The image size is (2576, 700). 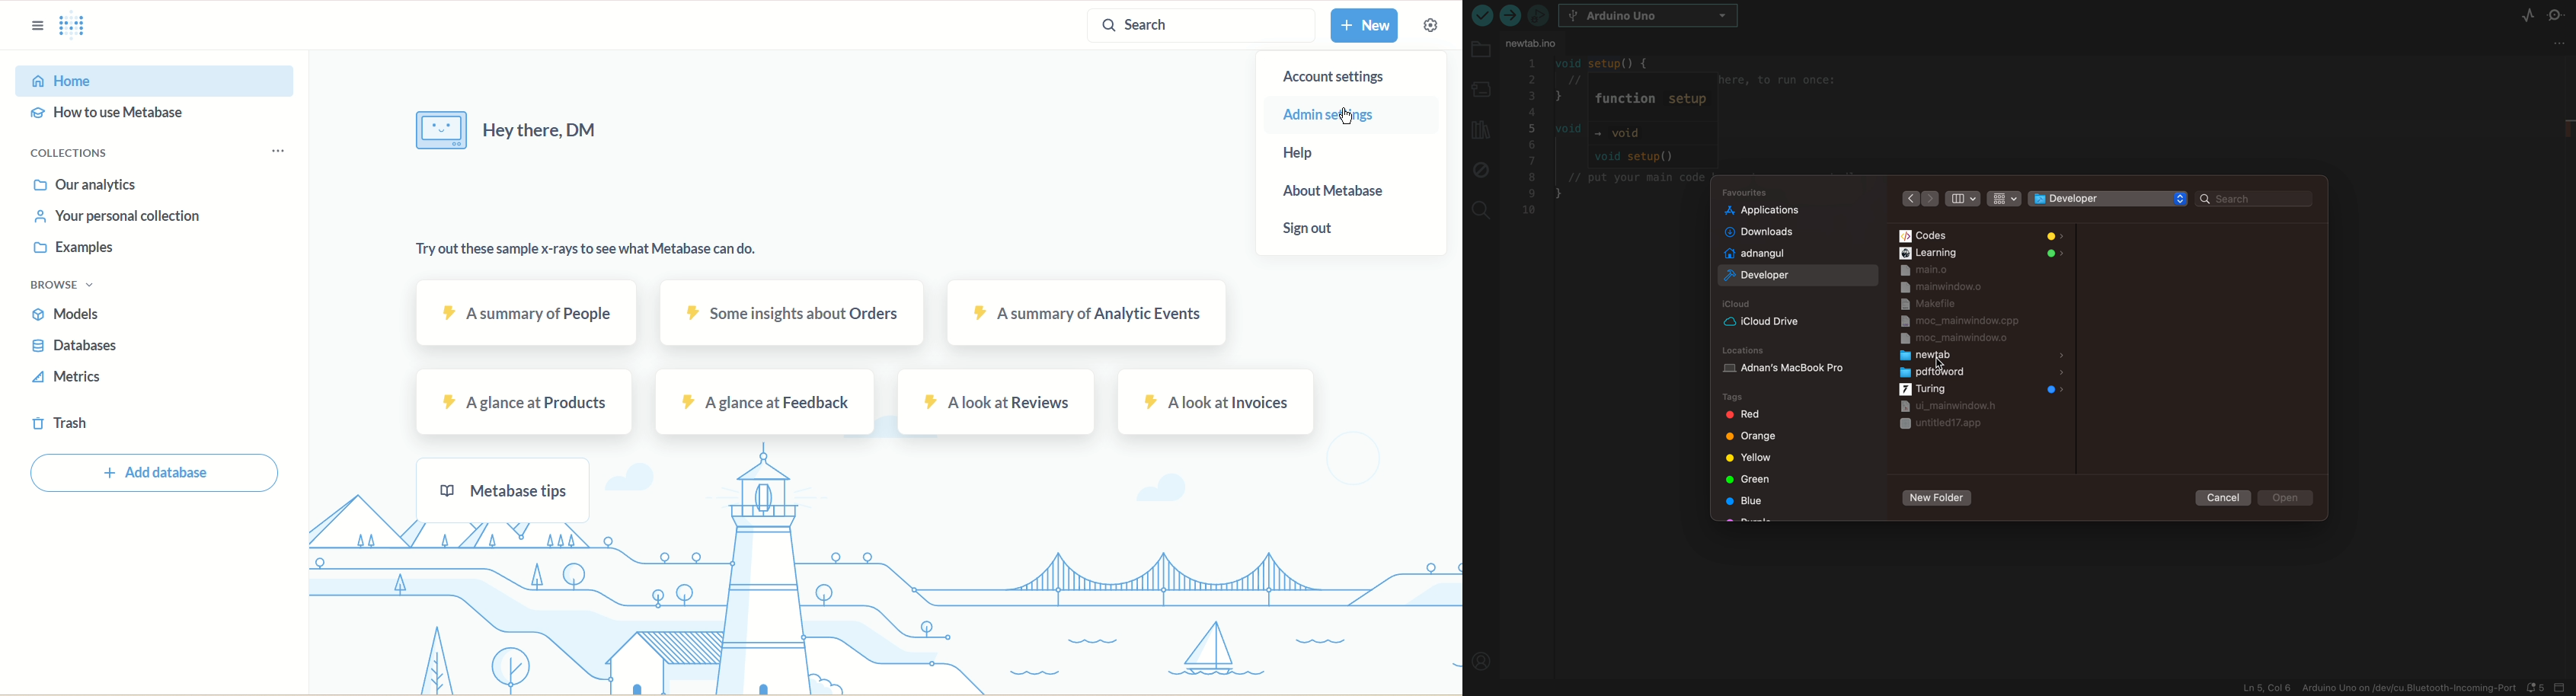 What do you see at coordinates (1221, 404) in the screenshot?
I see `A look at invoices` at bounding box center [1221, 404].